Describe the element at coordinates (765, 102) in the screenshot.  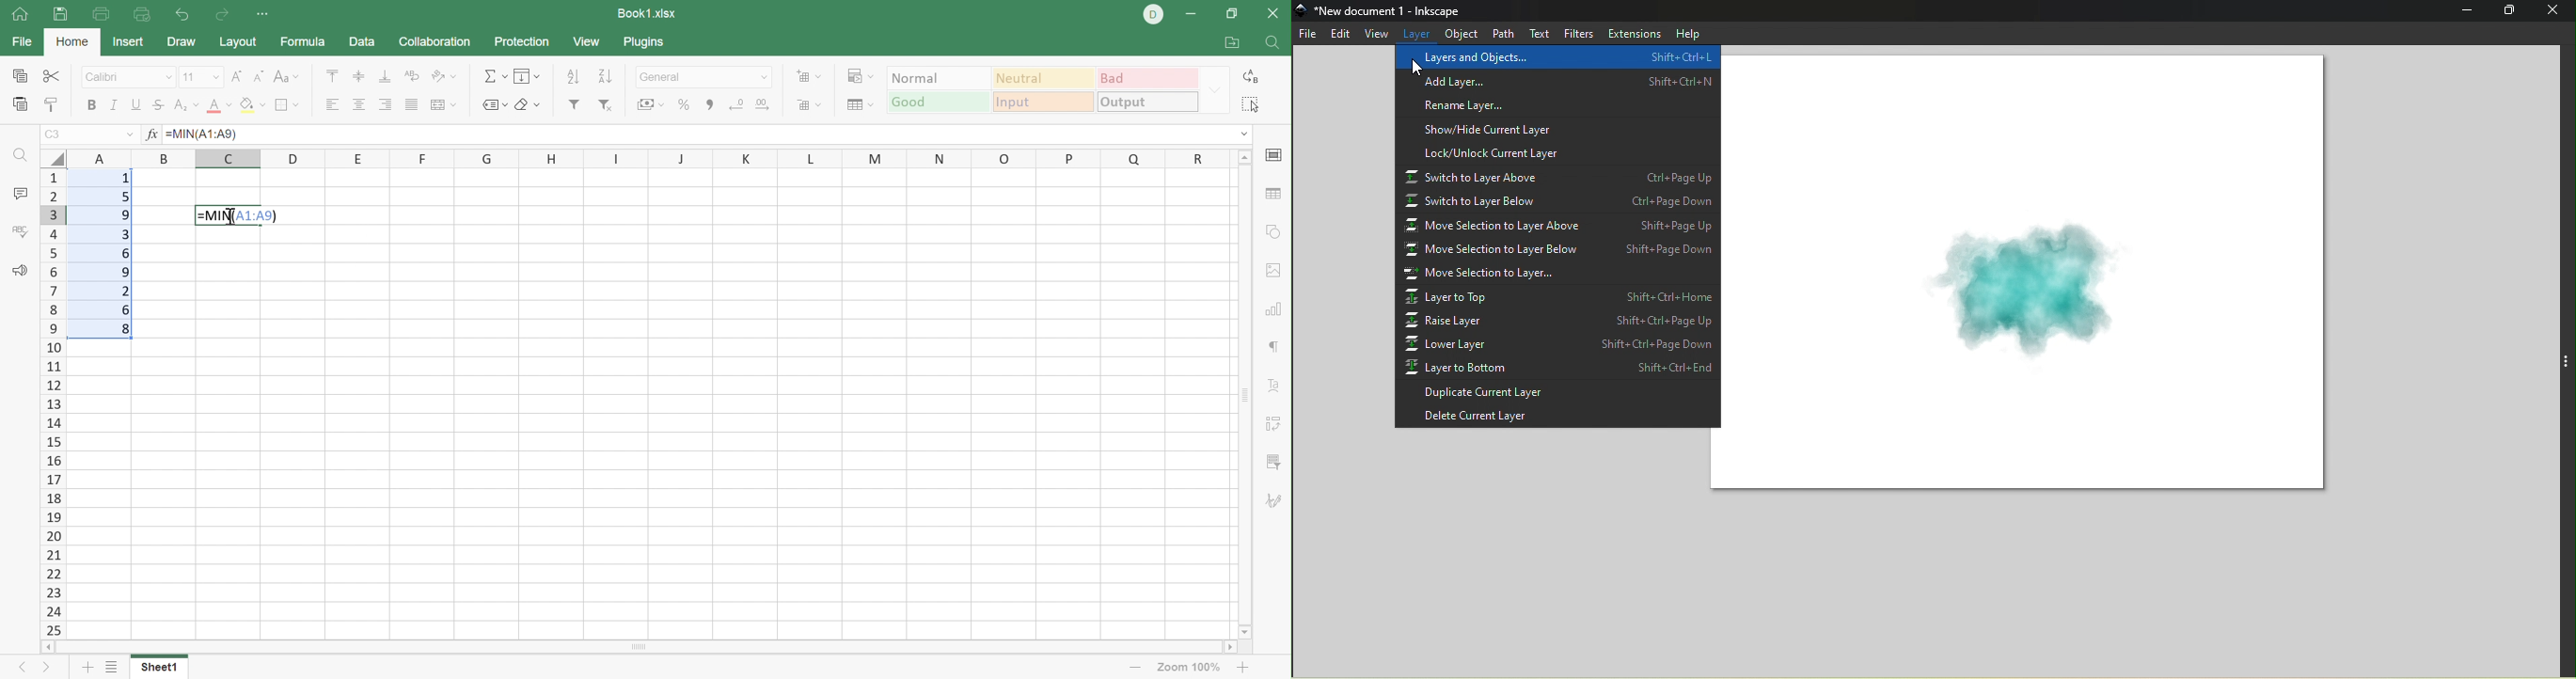
I see `Increase decimal` at that location.